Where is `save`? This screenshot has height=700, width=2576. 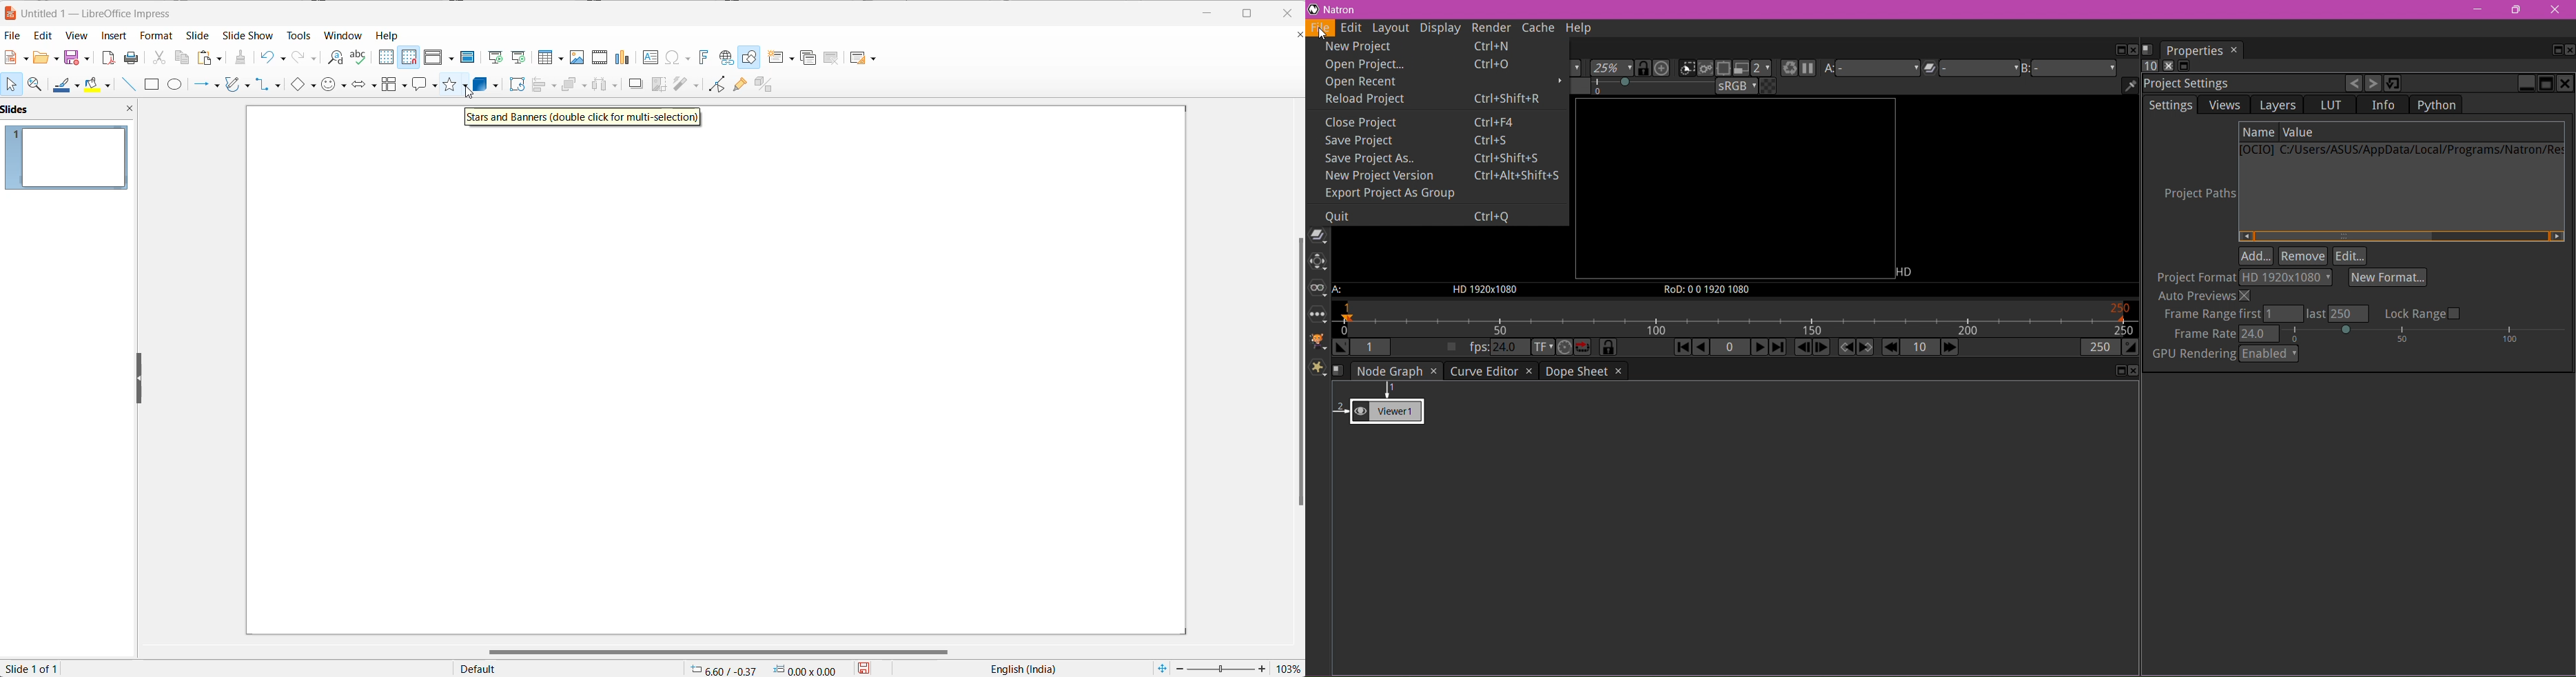 save is located at coordinates (77, 57).